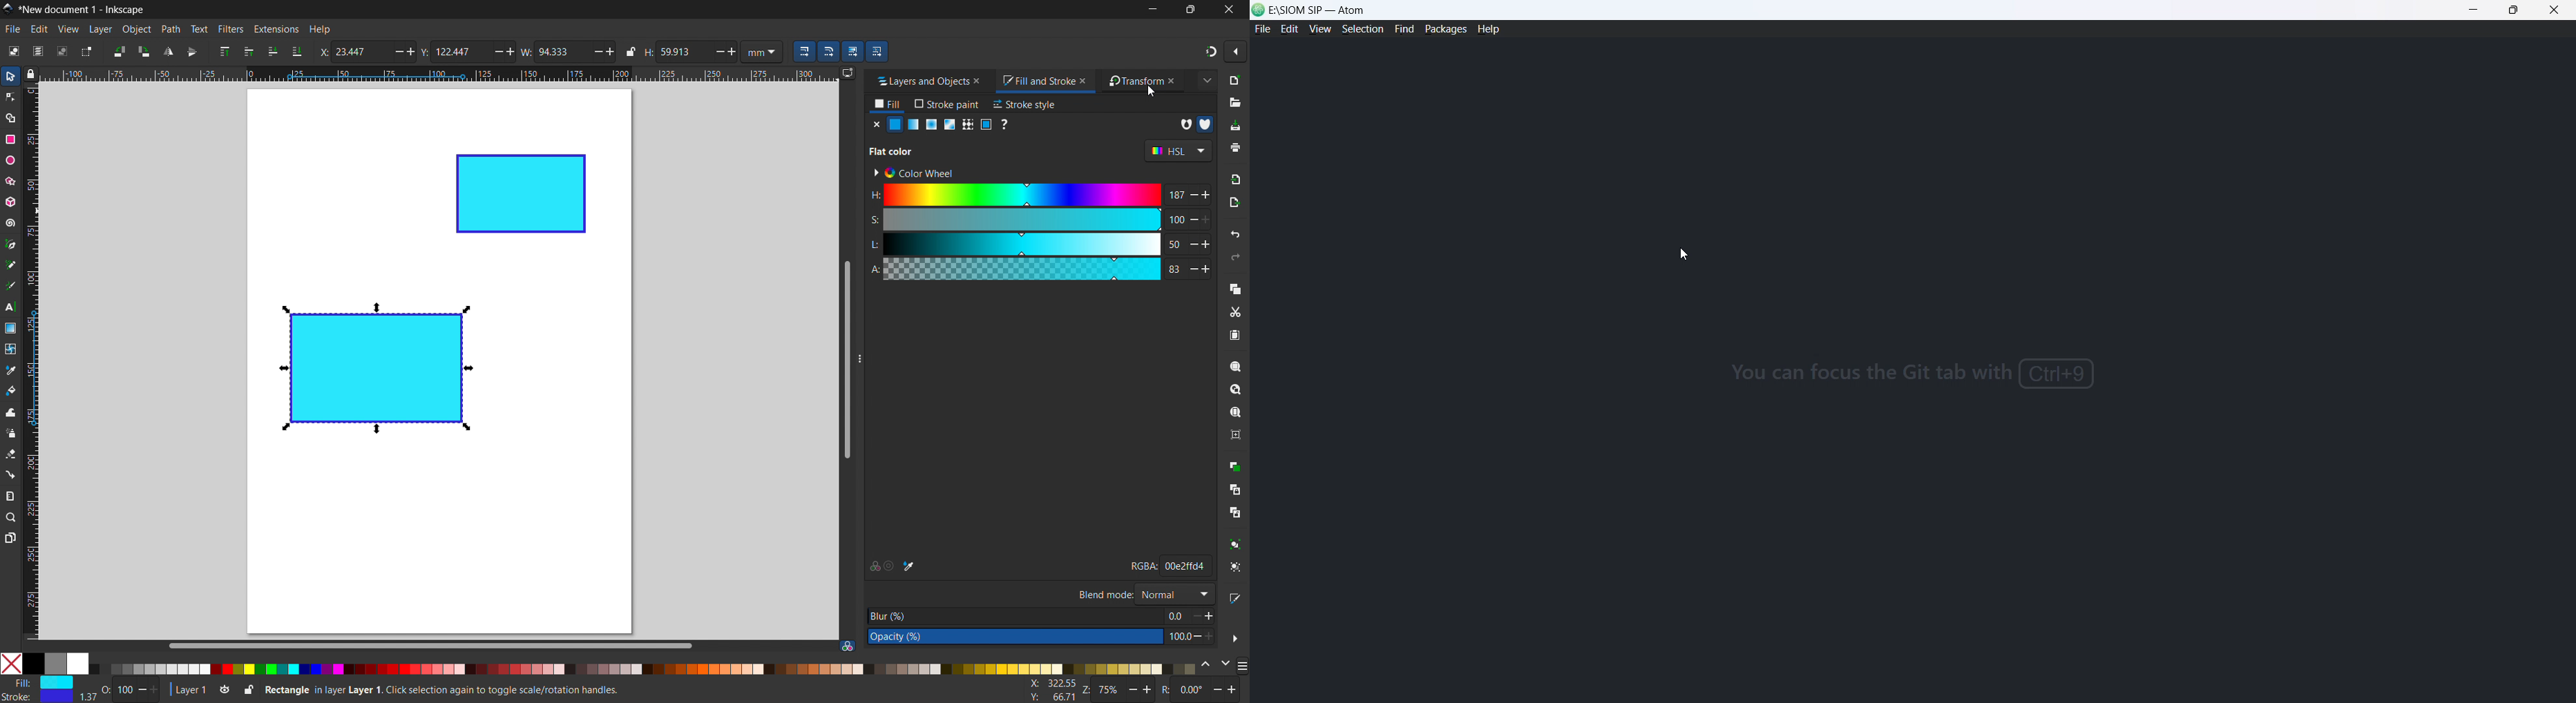  I want to click on snapping options, so click(1236, 51).